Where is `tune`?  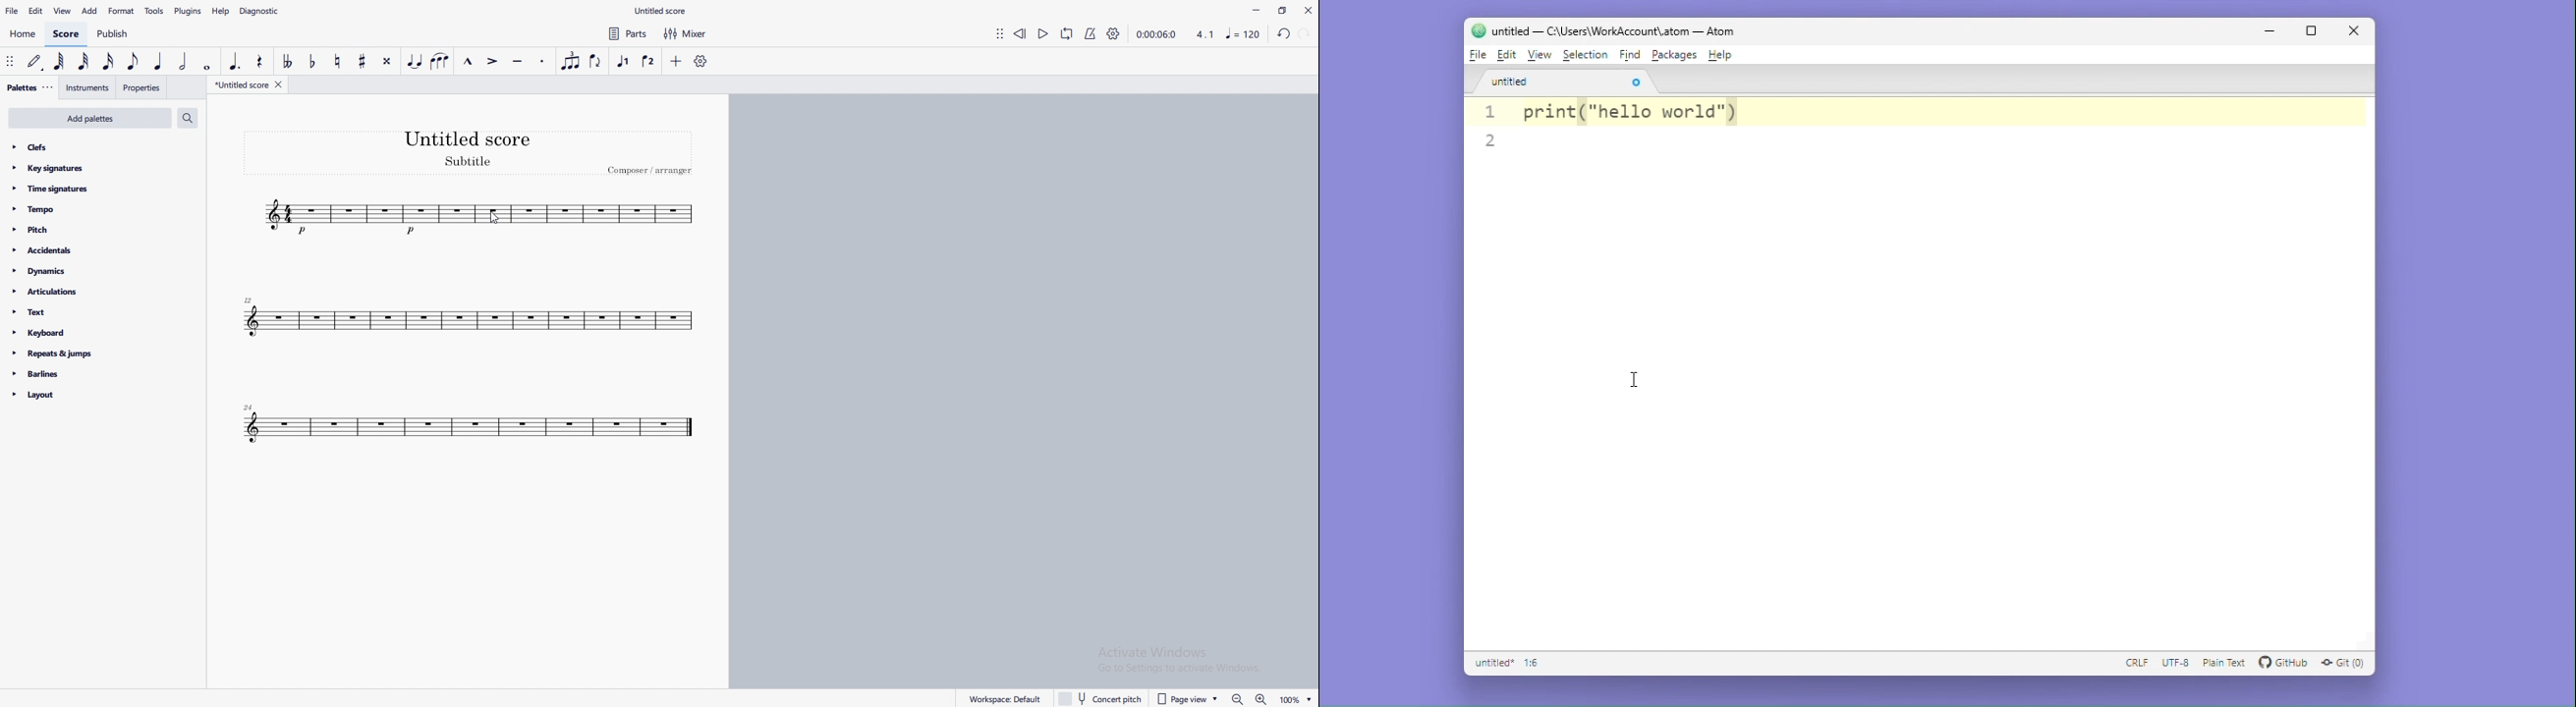 tune is located at coordinates (470, 318).